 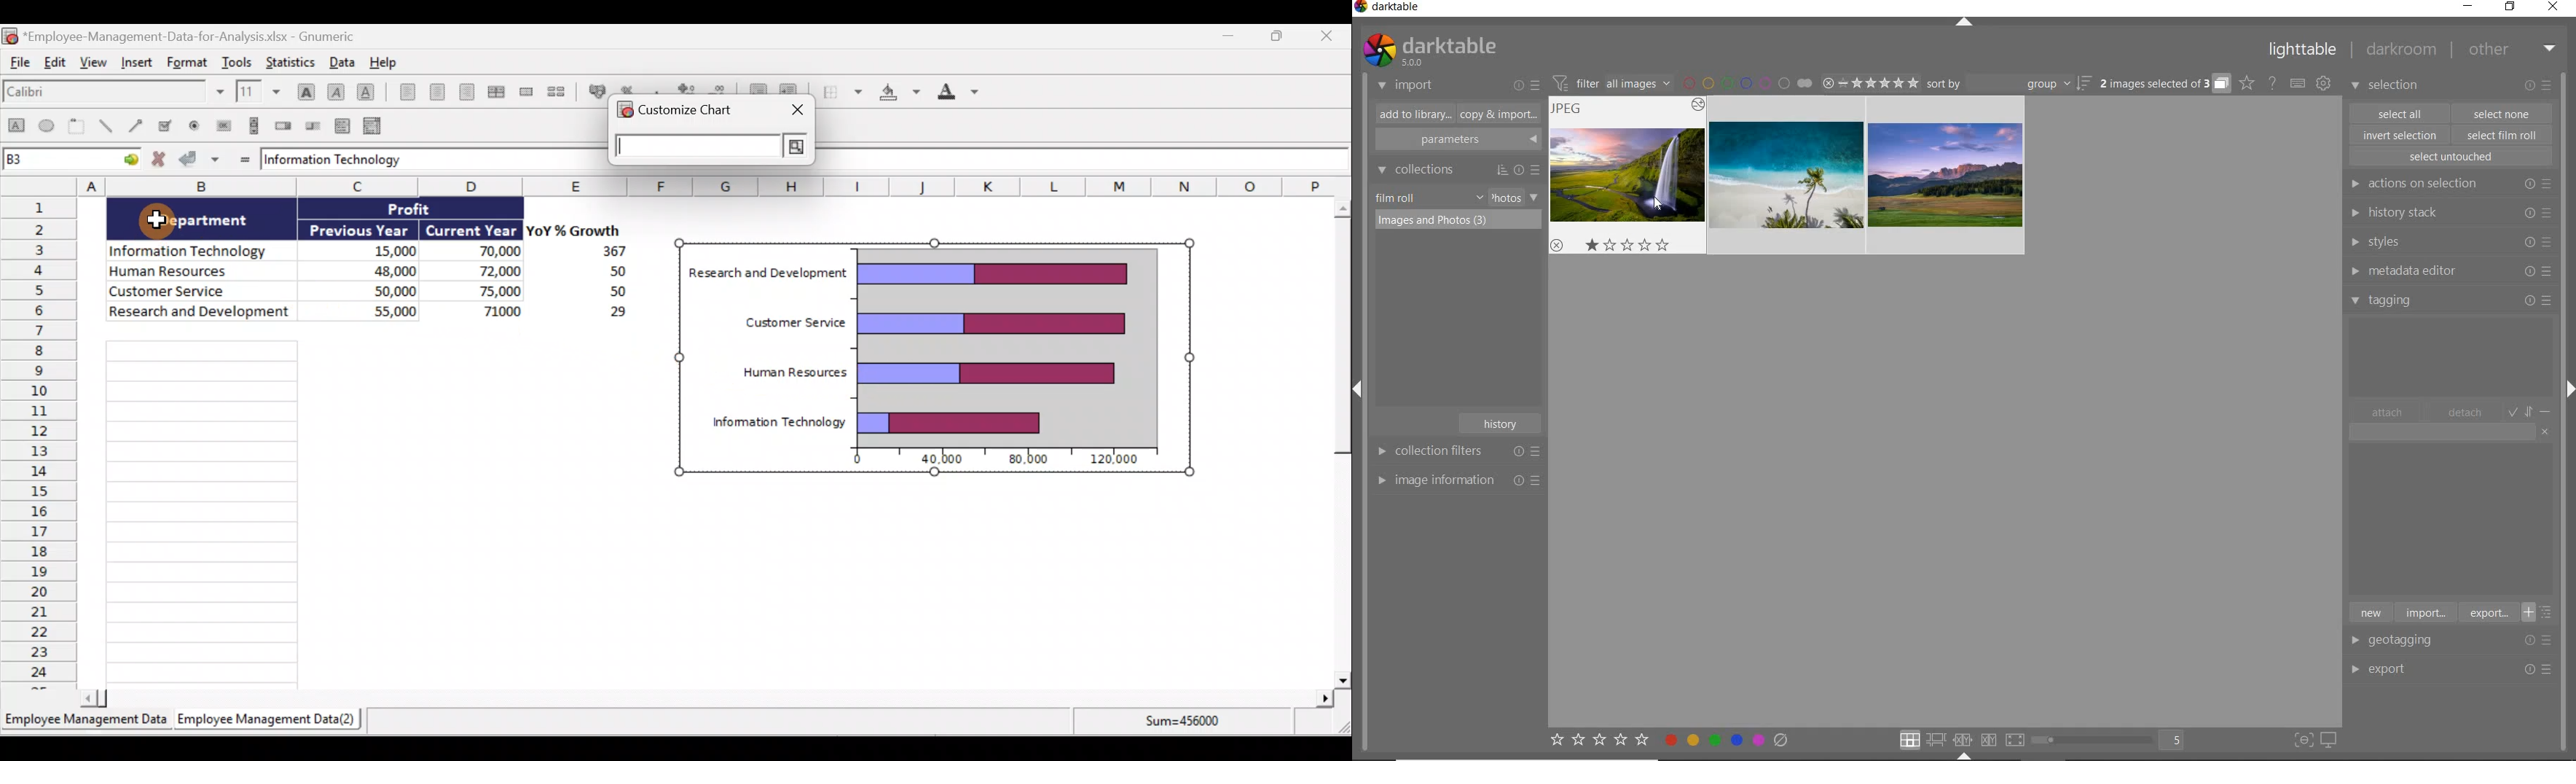 I want to click on Split a merged range of cells, so click(x=562, y=93).